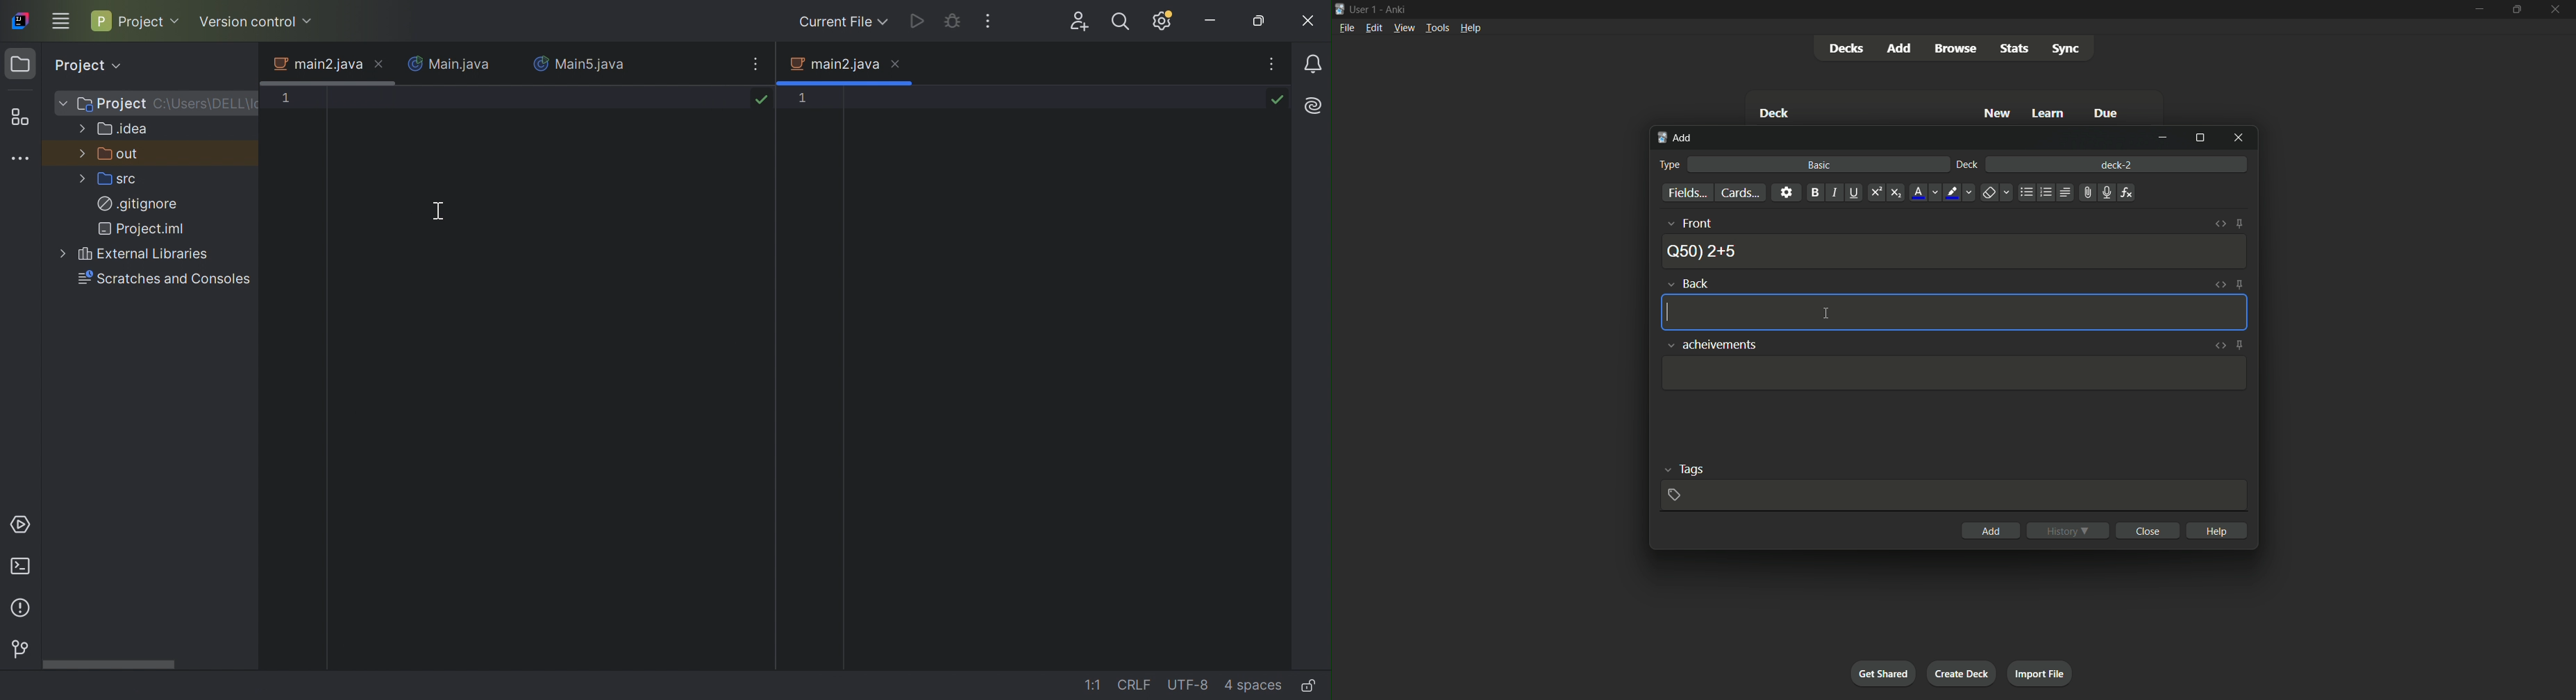  I want to click on import file, so click(2041, 674).